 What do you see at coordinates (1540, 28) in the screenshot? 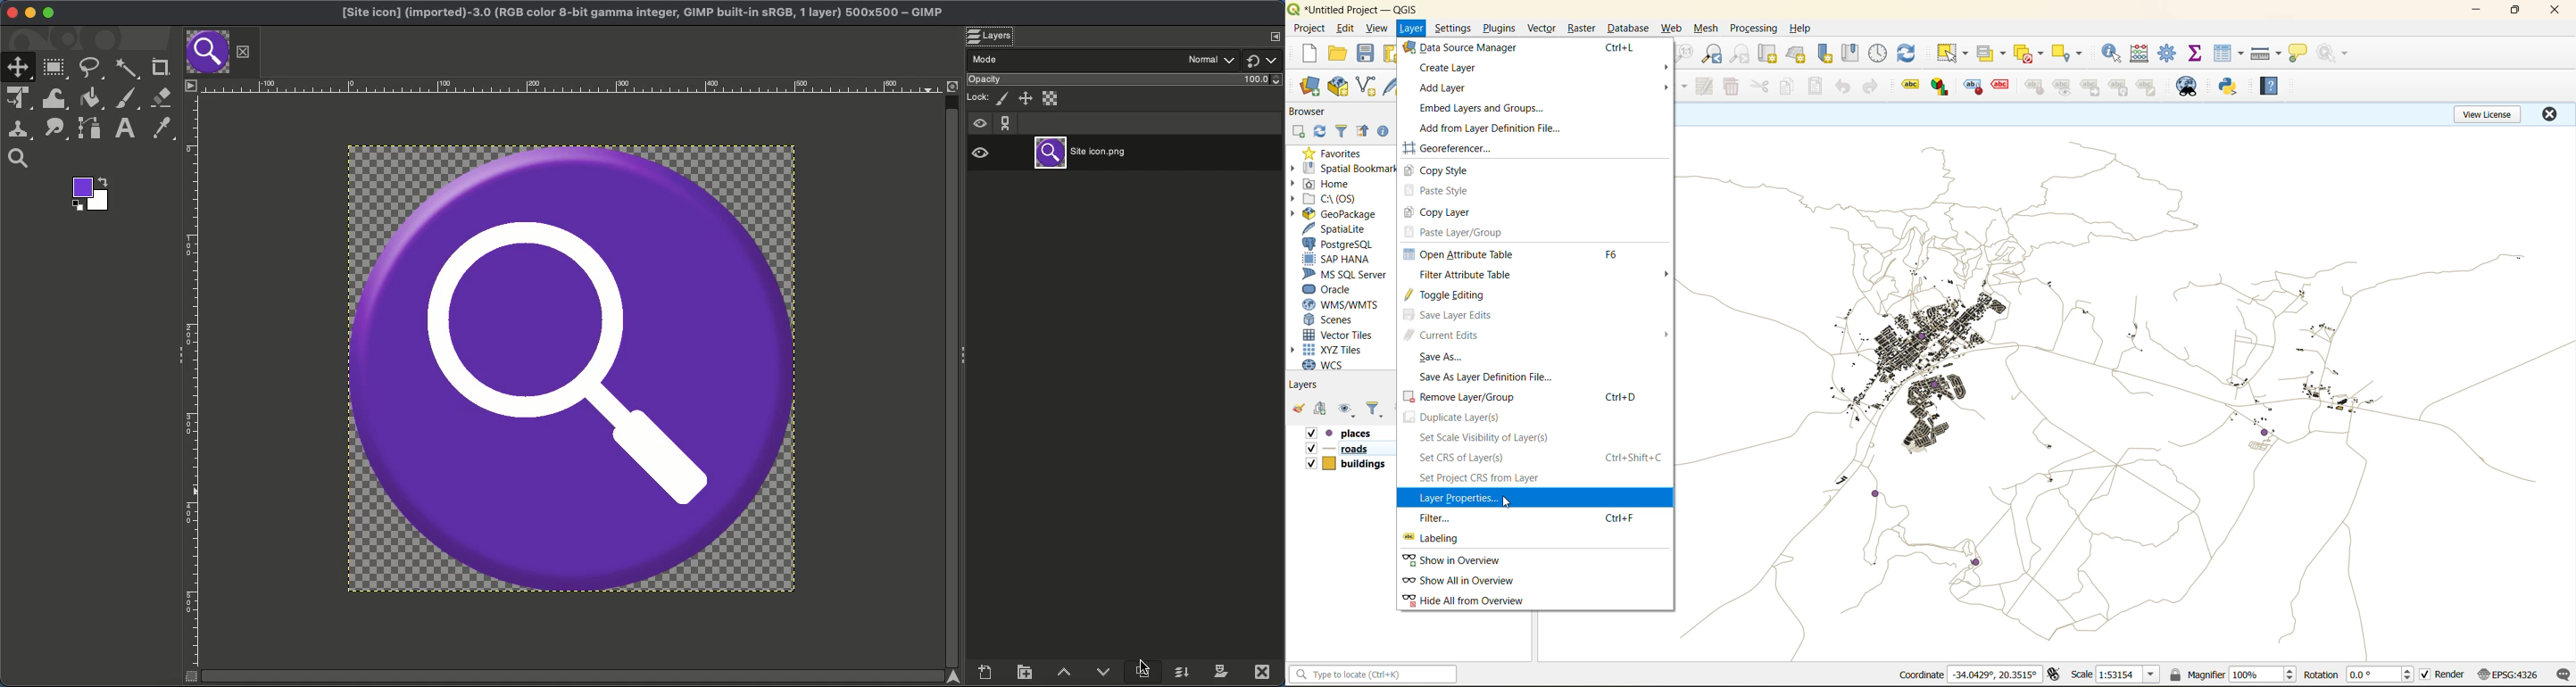
I see `vector` at bounding box center [1540, 28].